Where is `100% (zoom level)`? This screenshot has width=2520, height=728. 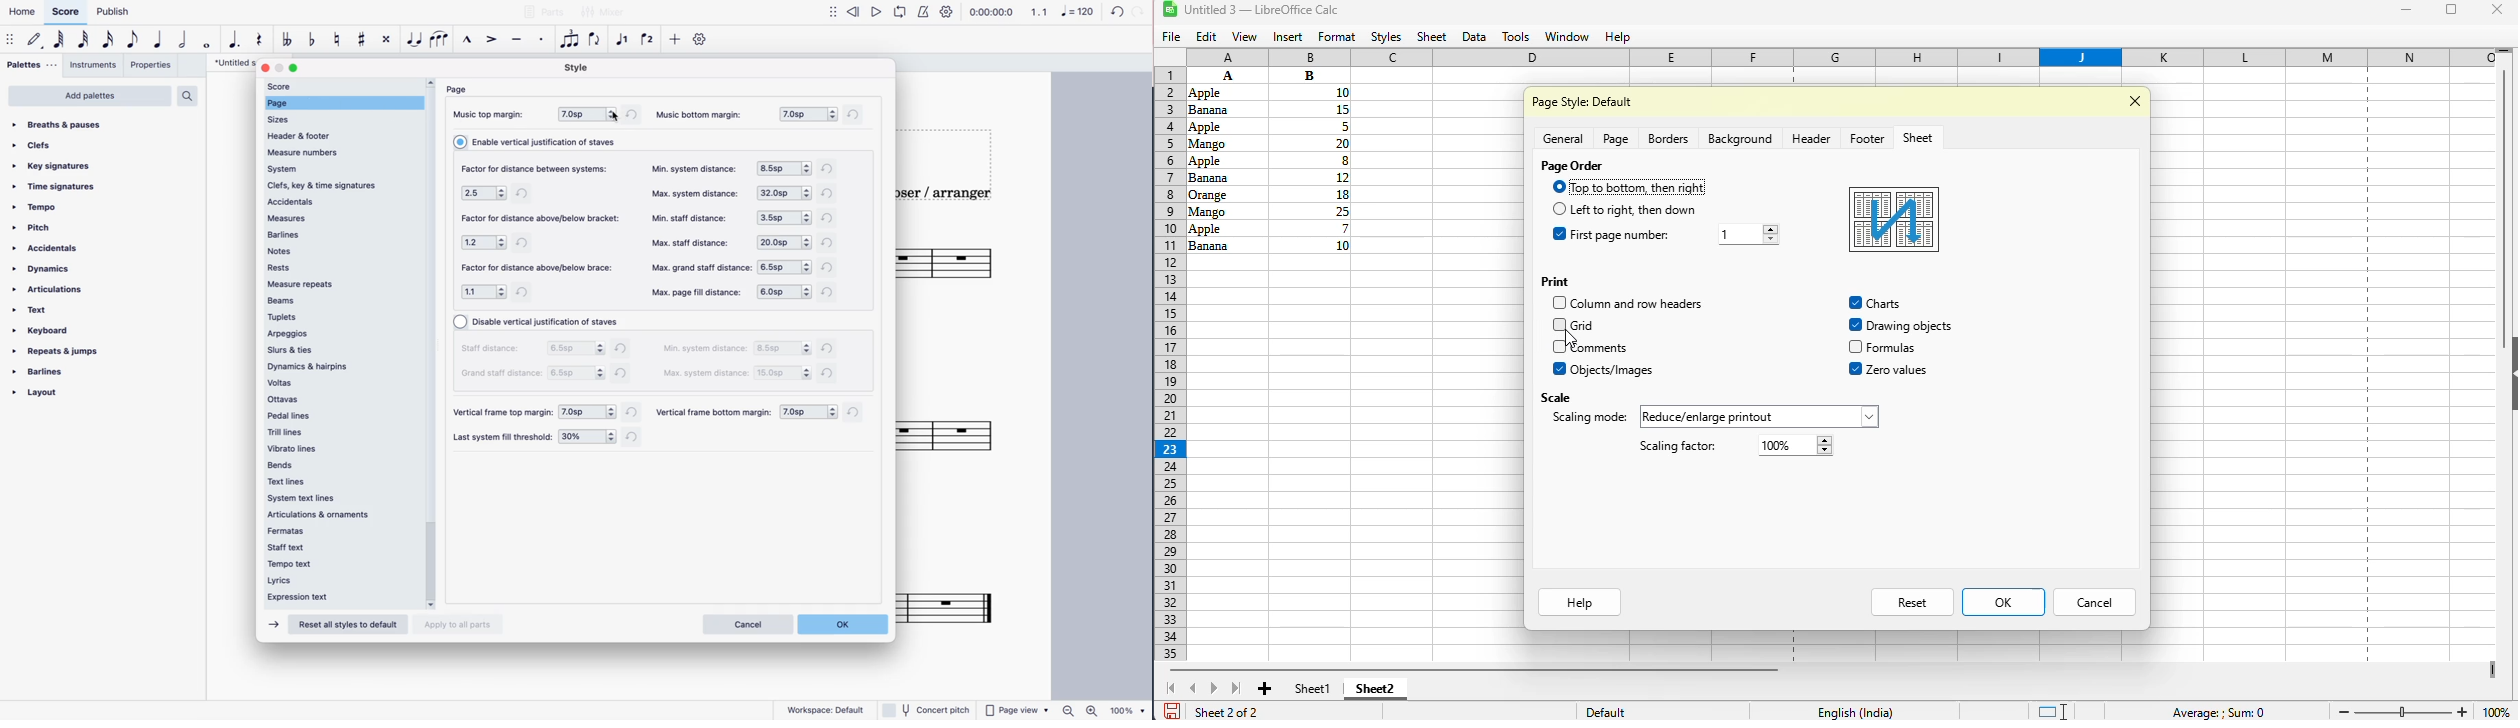 100% (zoom level) is located at coordinates (2497, 708).